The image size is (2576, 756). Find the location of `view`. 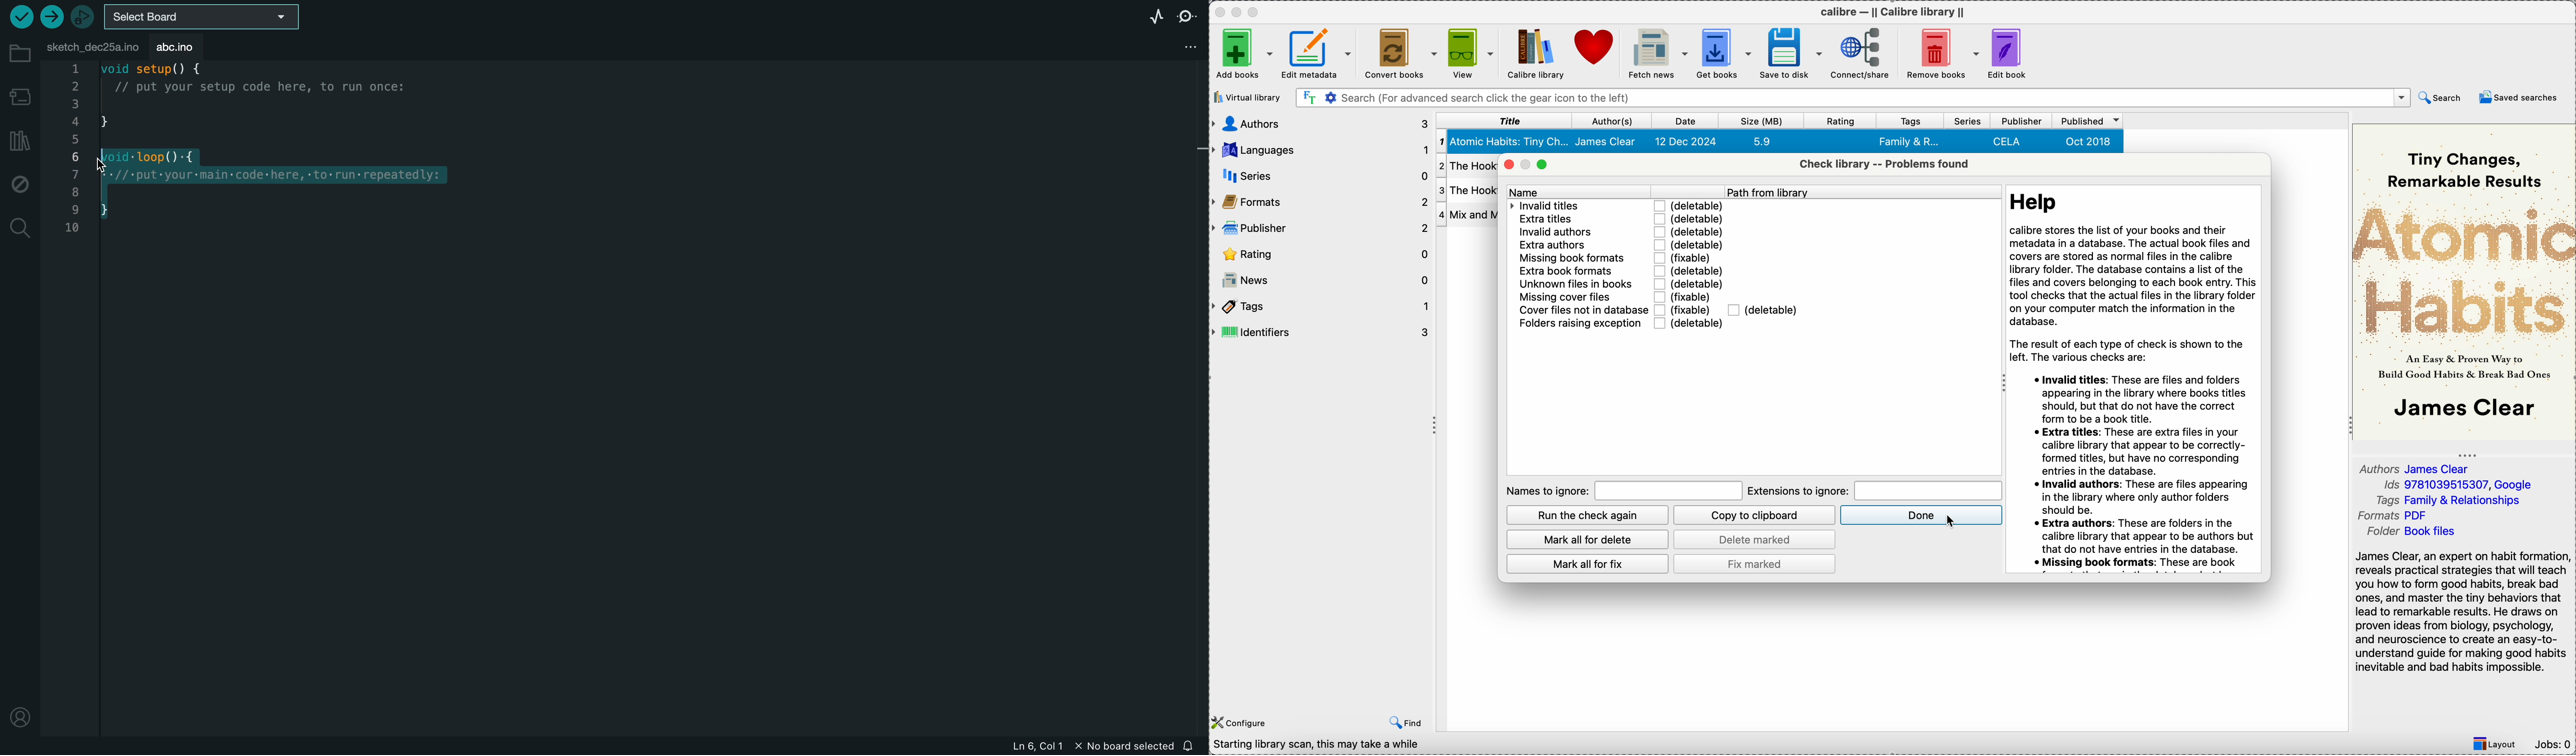

view is located at coordinates (1471, 53).